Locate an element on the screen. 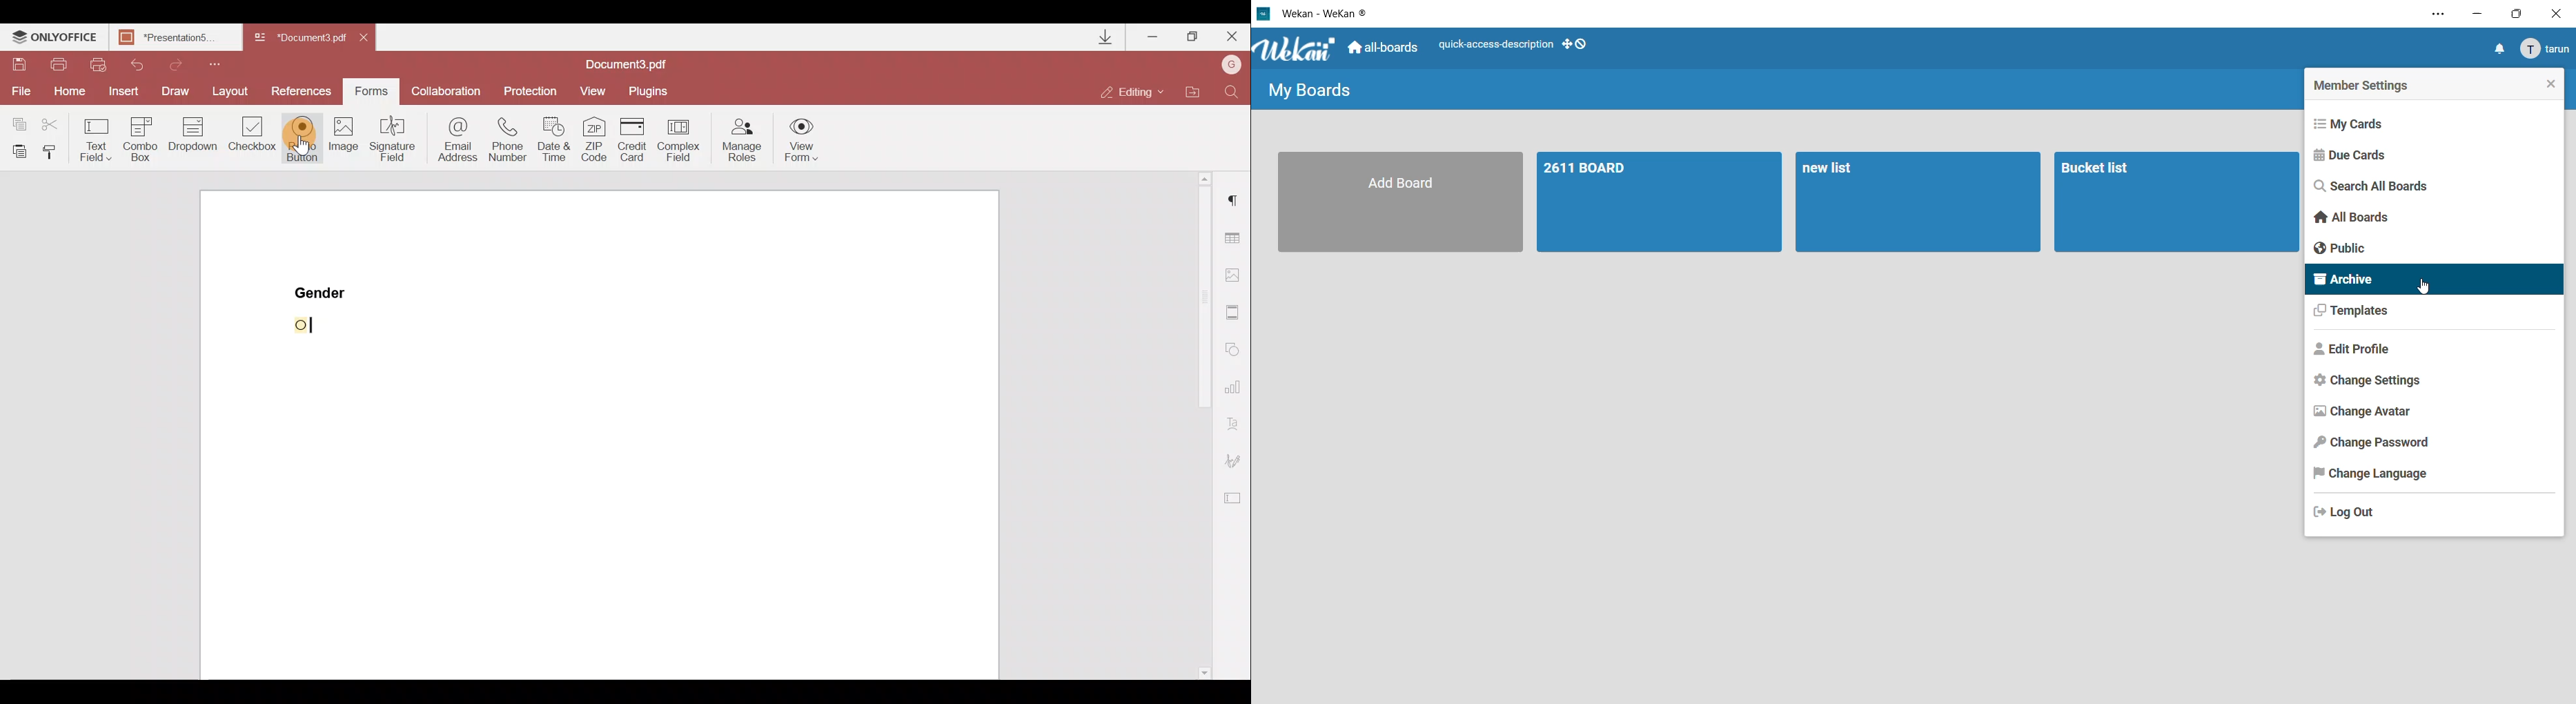  cursor is located at coordinates (2564, 64).